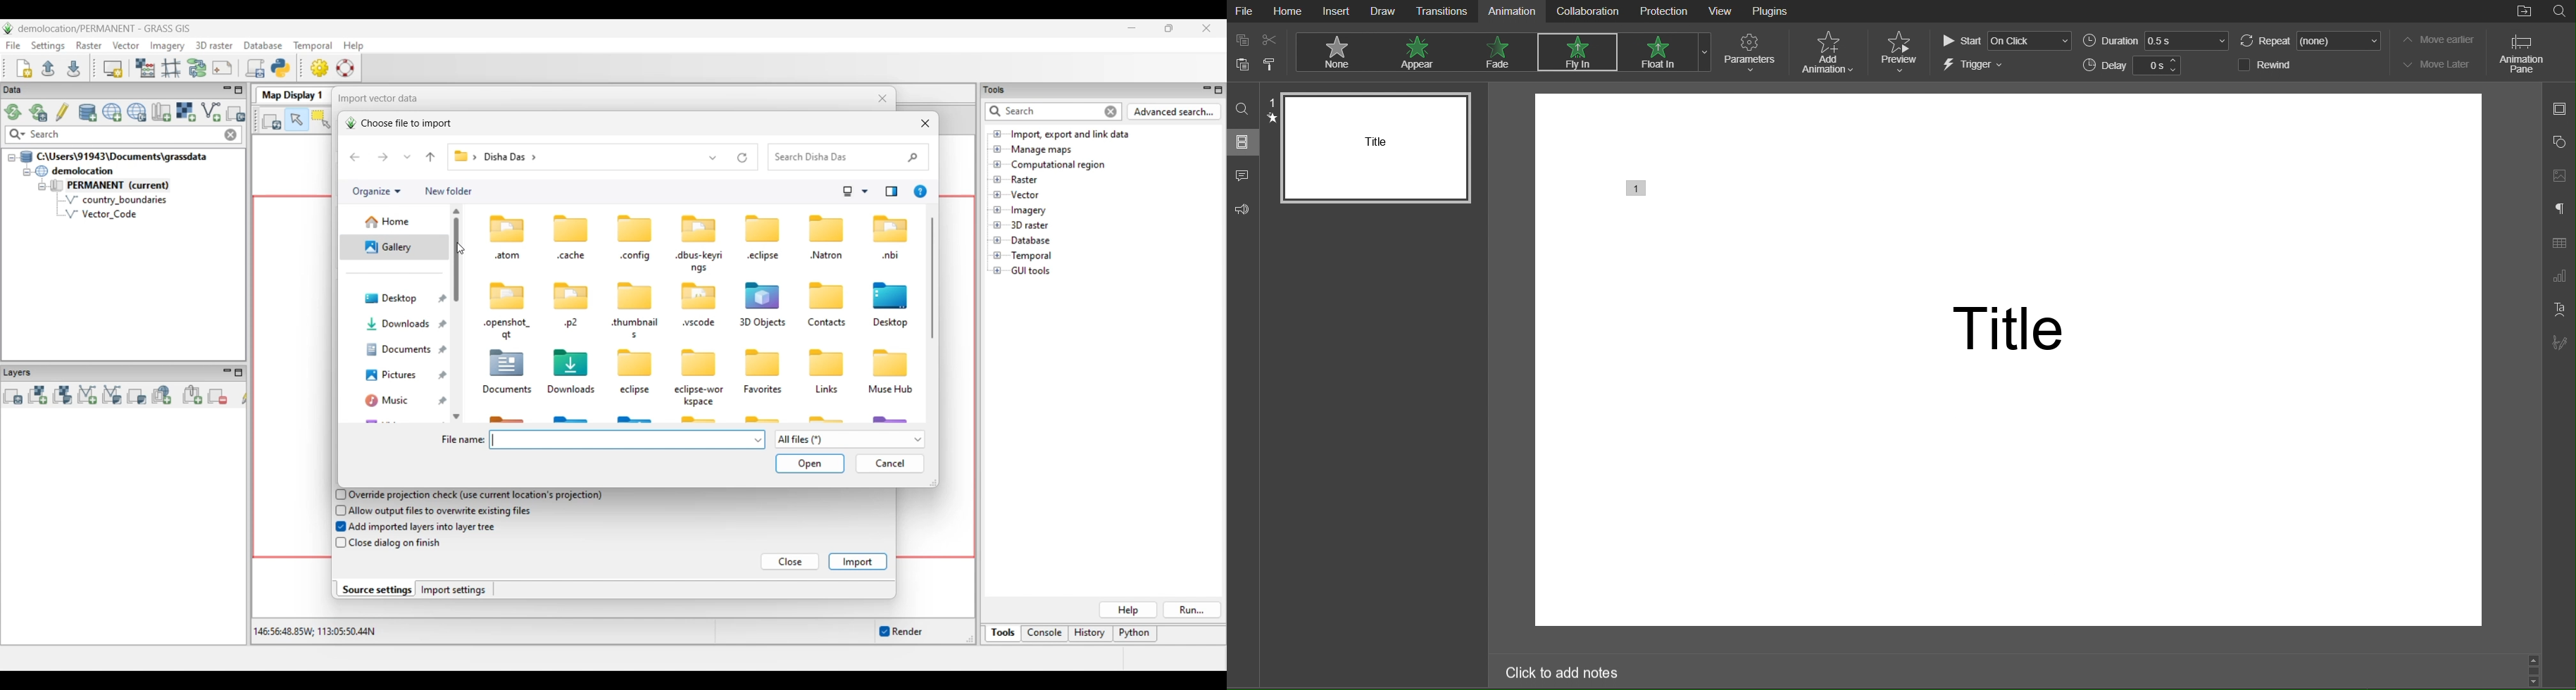 This screenshot has height=700, width=2576. I want to click on View, so click(1722, 11).